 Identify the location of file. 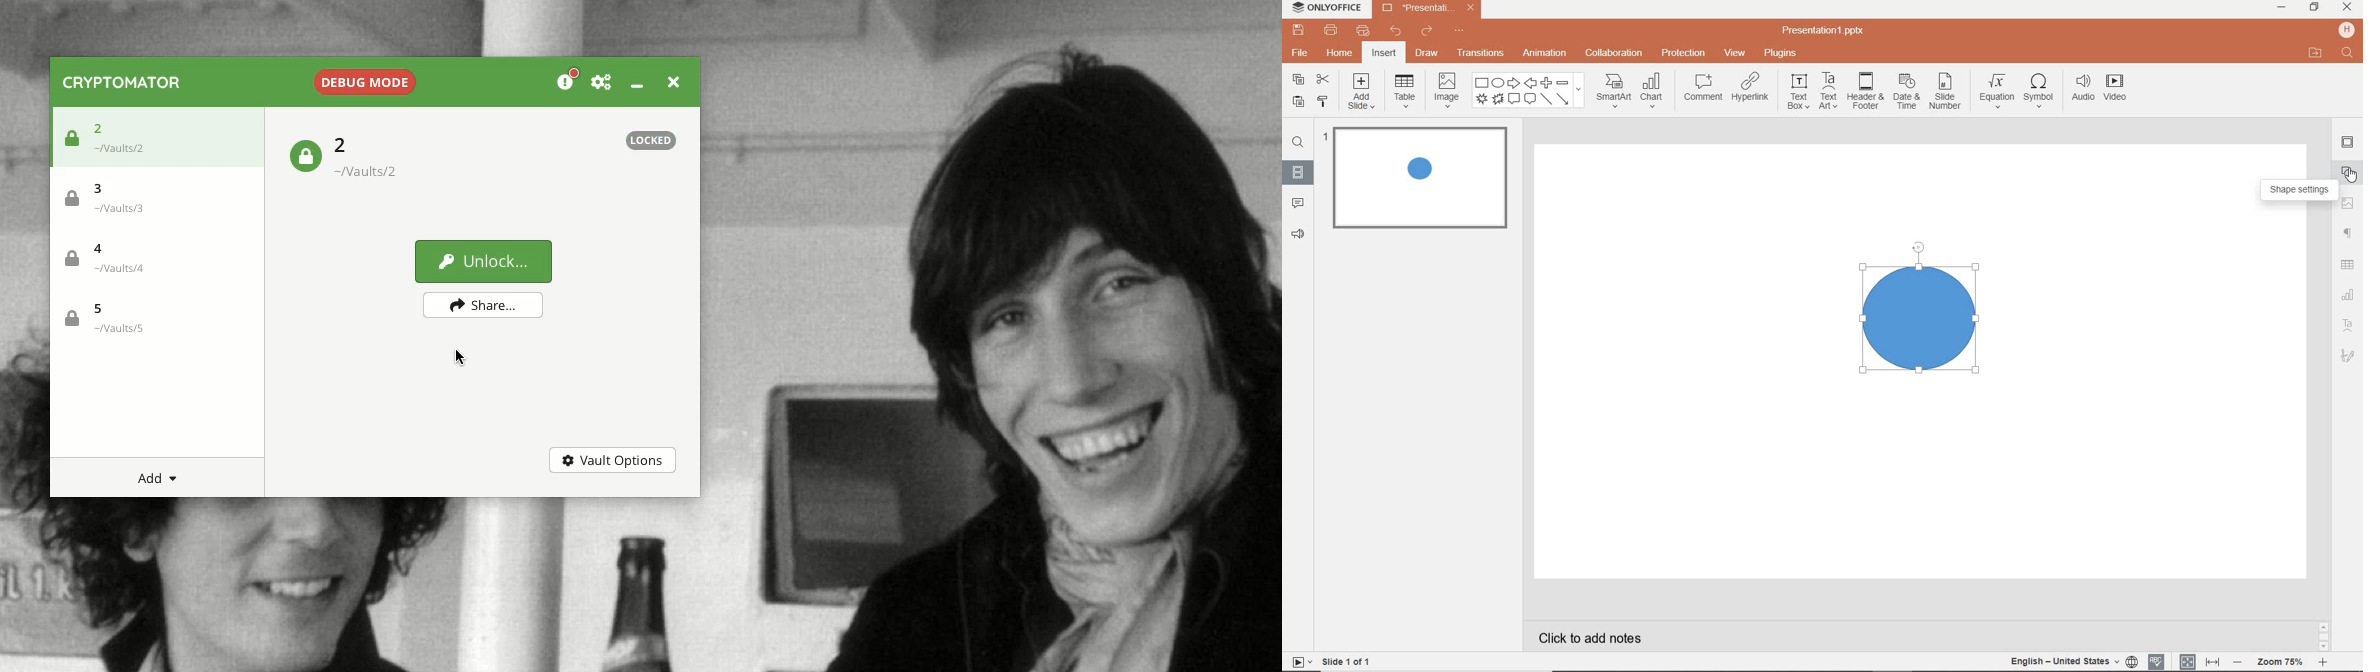
(1299, 52).